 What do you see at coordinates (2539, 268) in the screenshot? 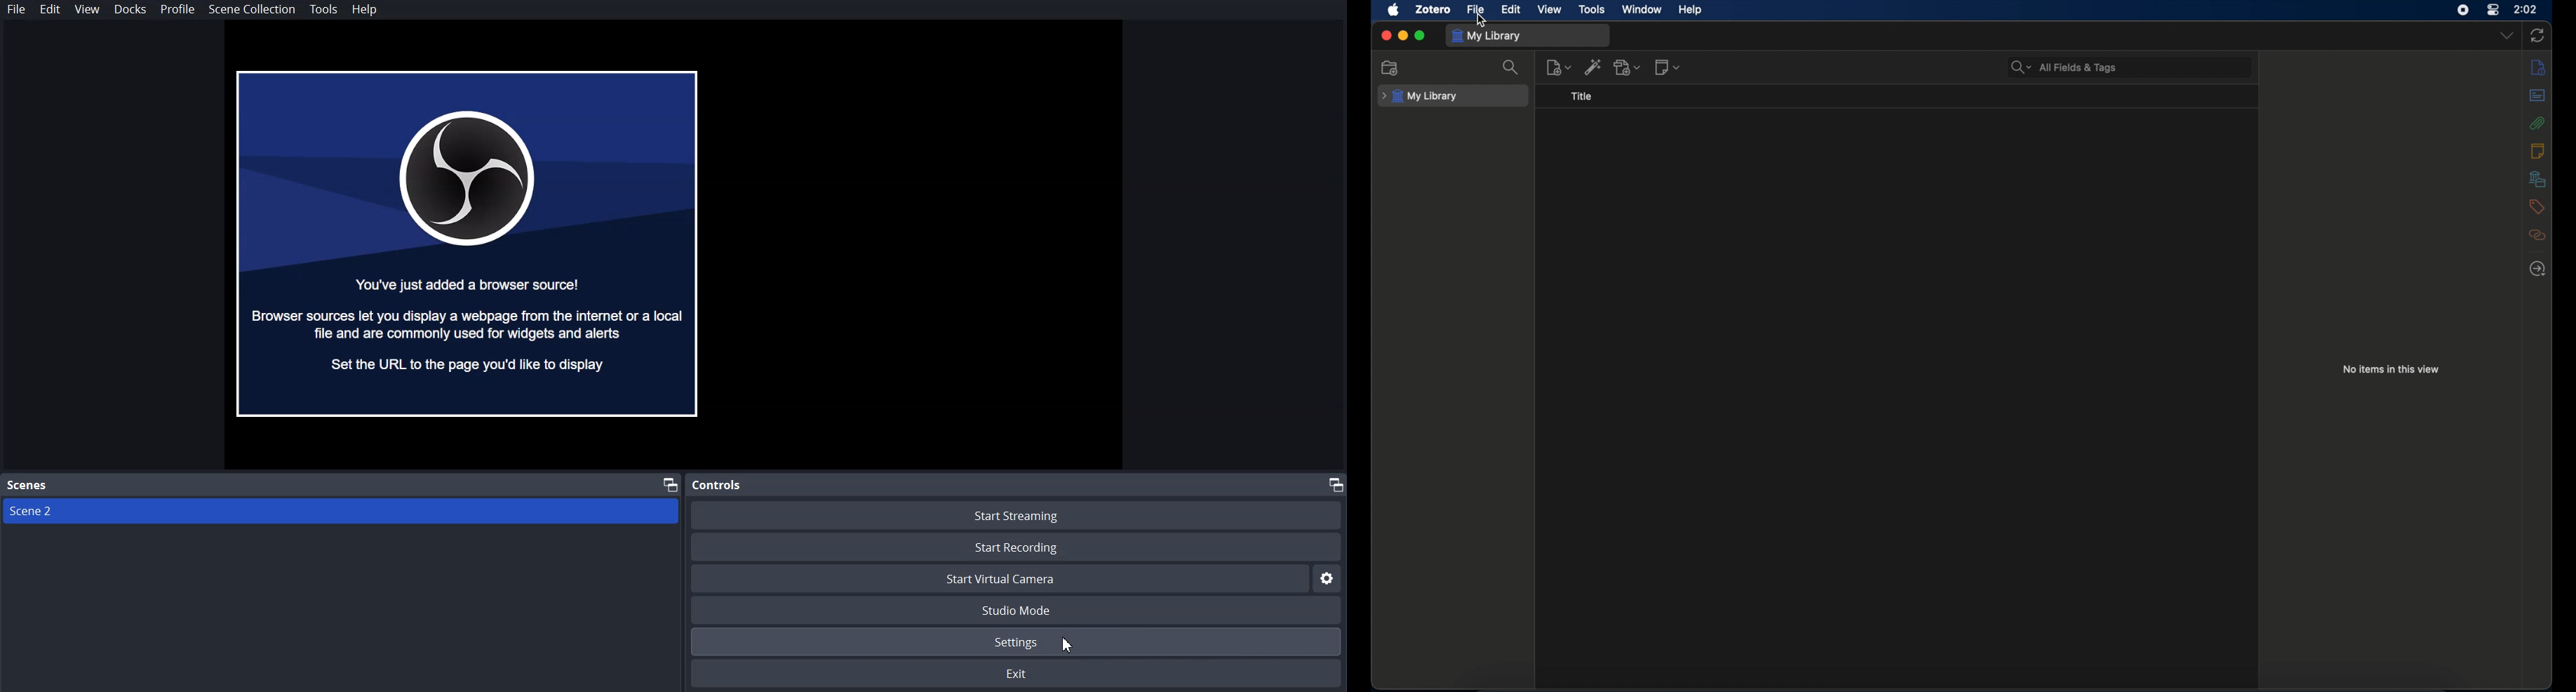
I see `locate` at bounding box center [2539, 268].